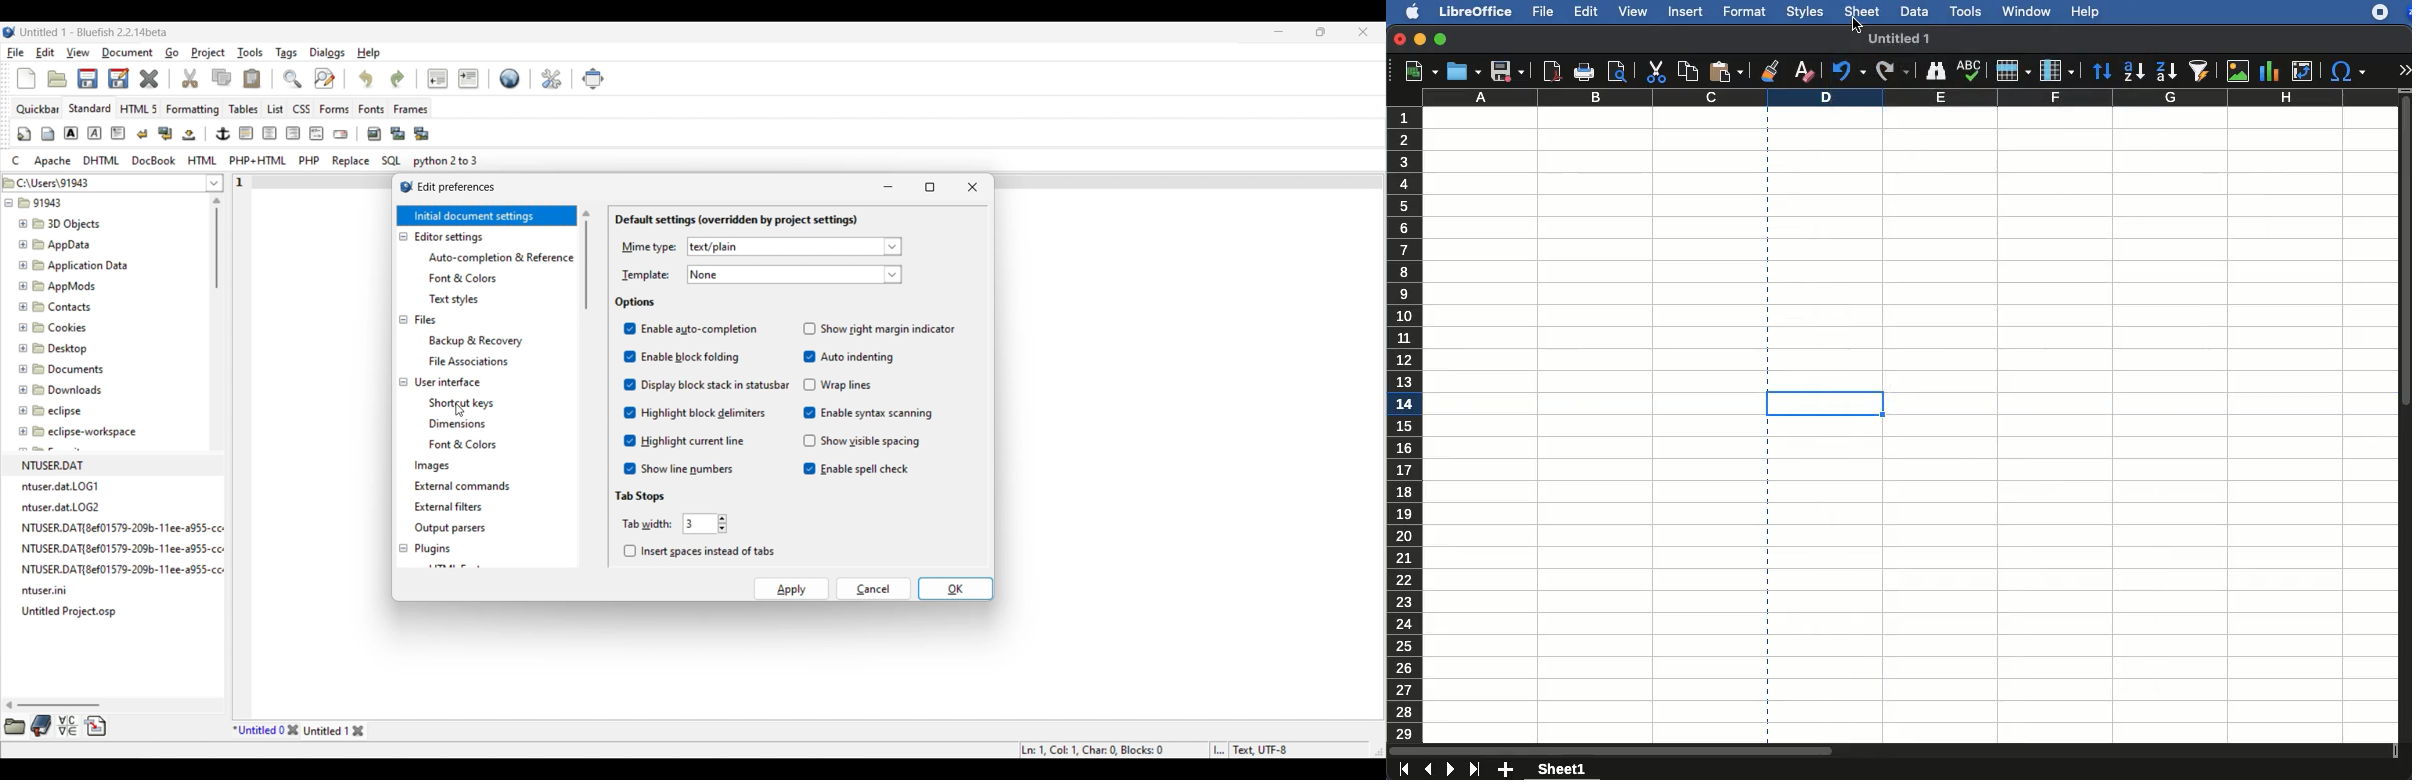 The image size is (2436, 784). I want to click on Open, so click(57, 79).